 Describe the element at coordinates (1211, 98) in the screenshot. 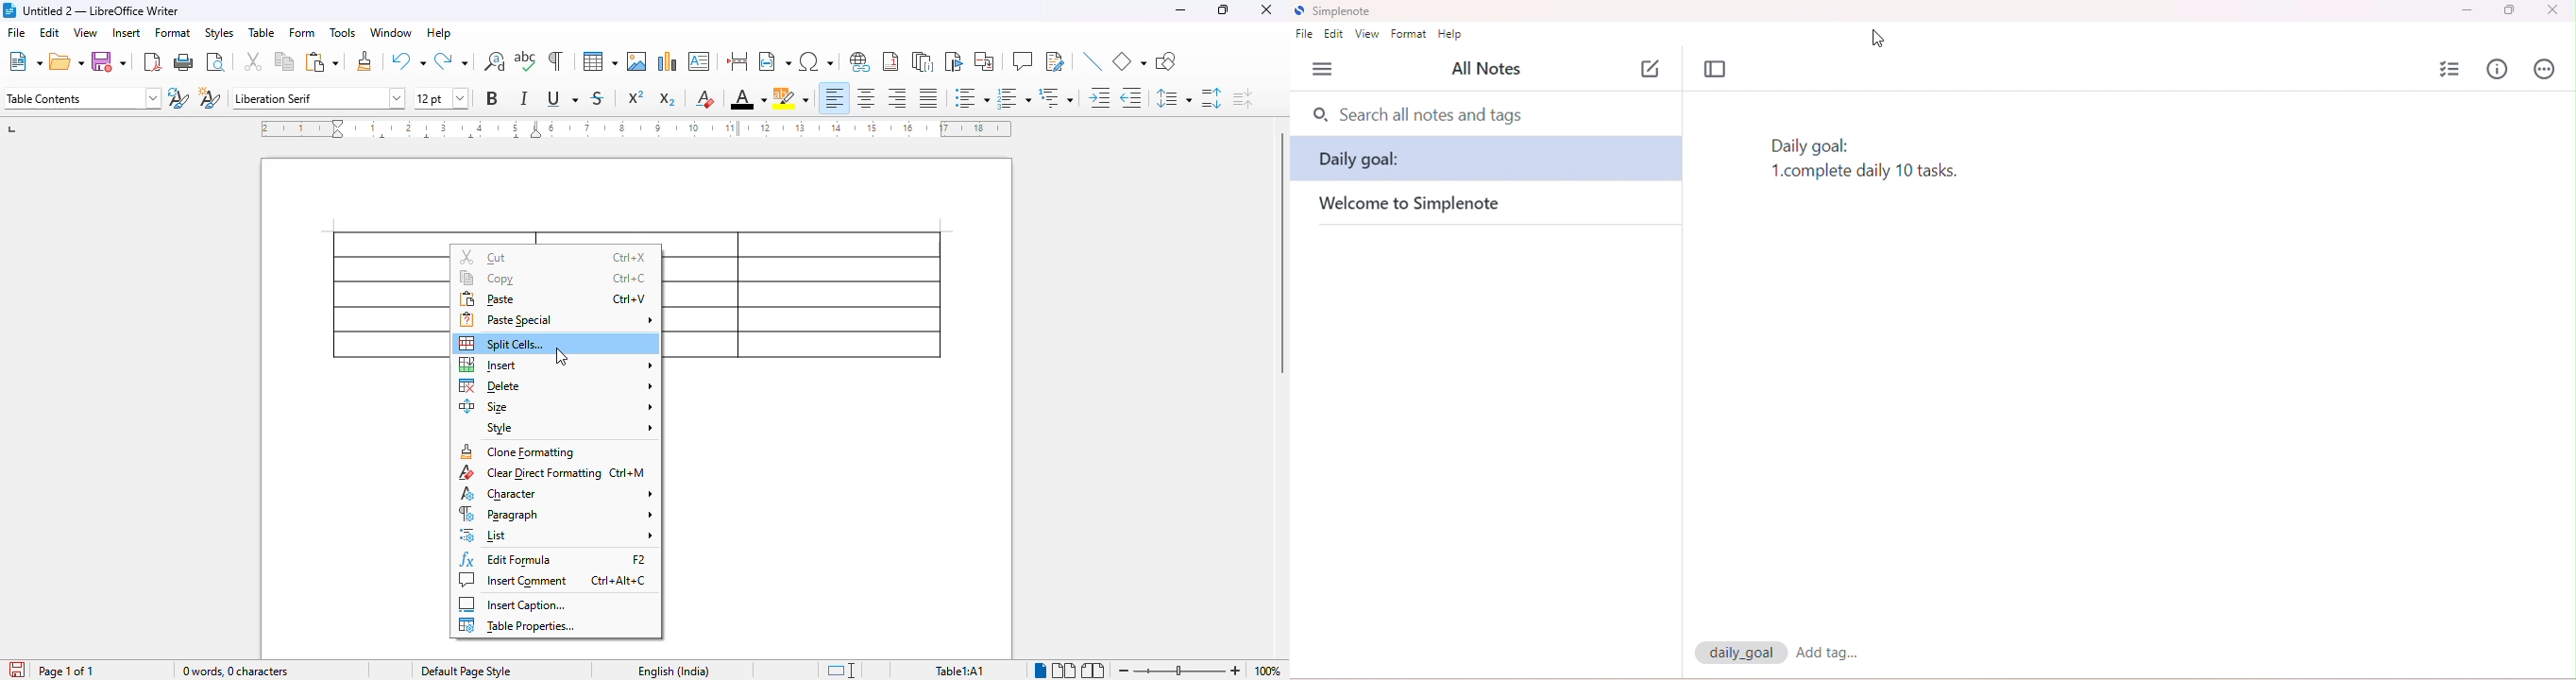

I see `increase paragraph spacing` at that location.